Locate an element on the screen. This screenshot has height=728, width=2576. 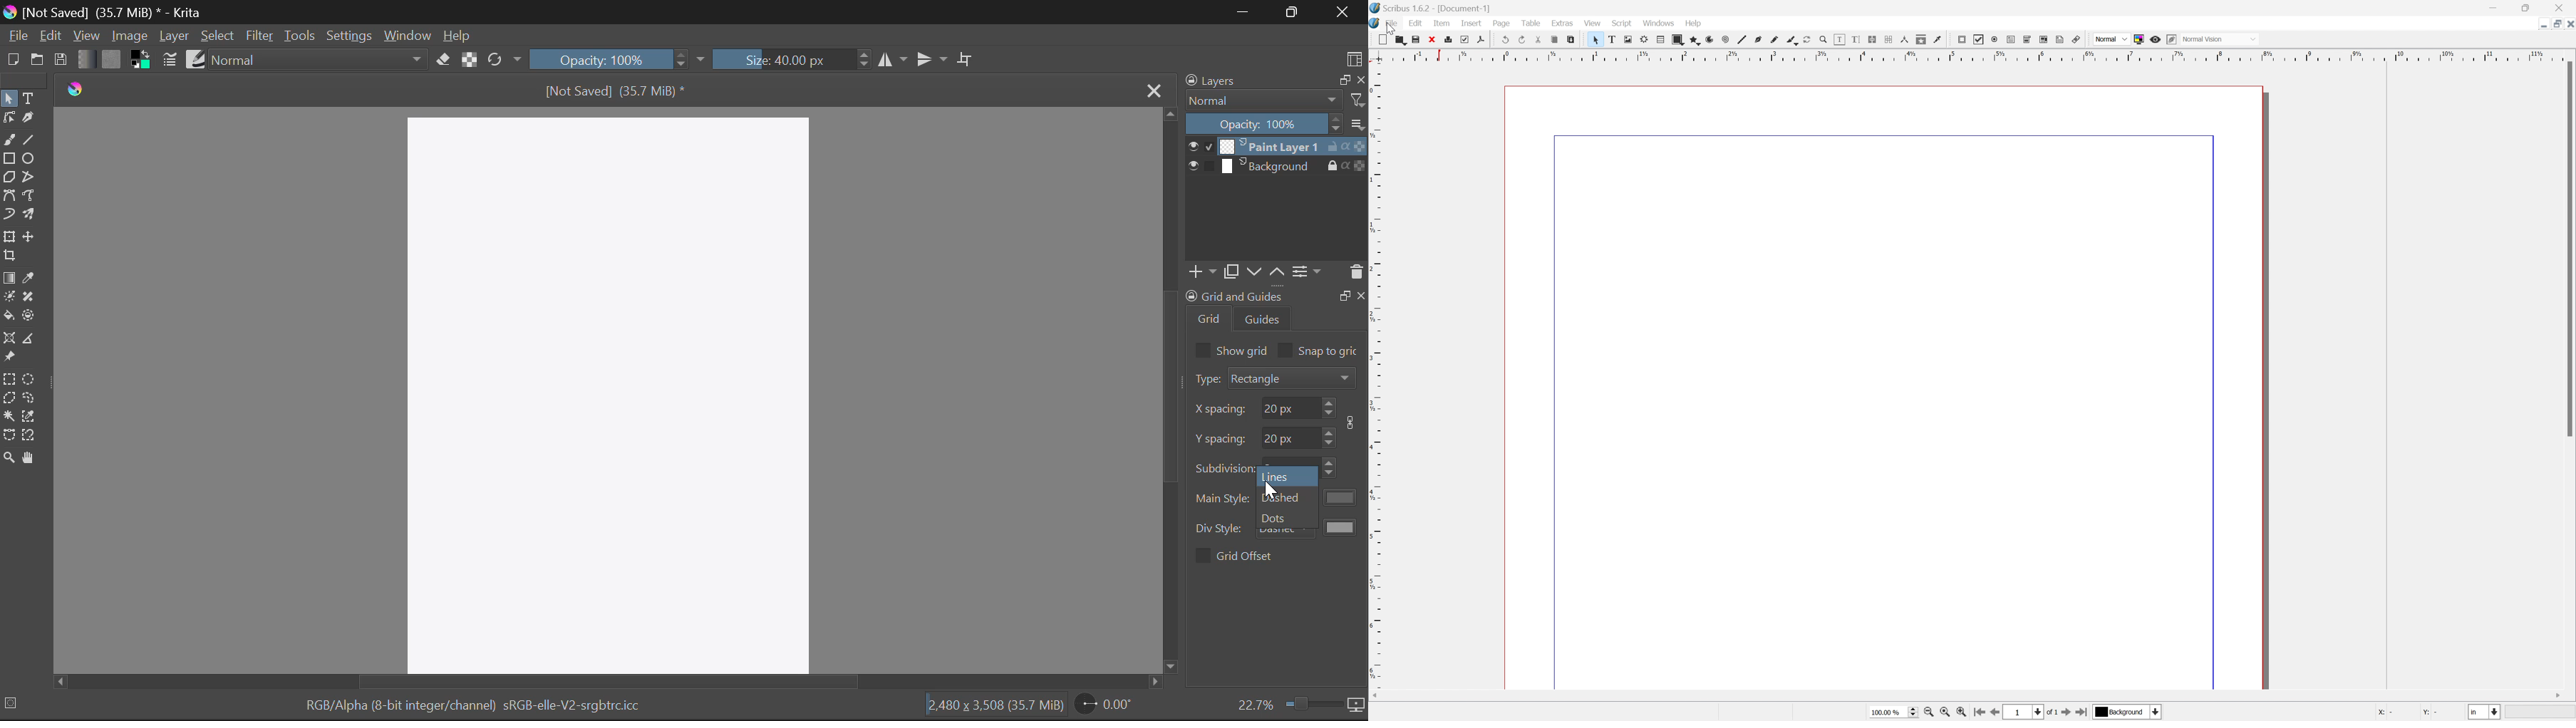
Line is located at coordinates (29, 141).